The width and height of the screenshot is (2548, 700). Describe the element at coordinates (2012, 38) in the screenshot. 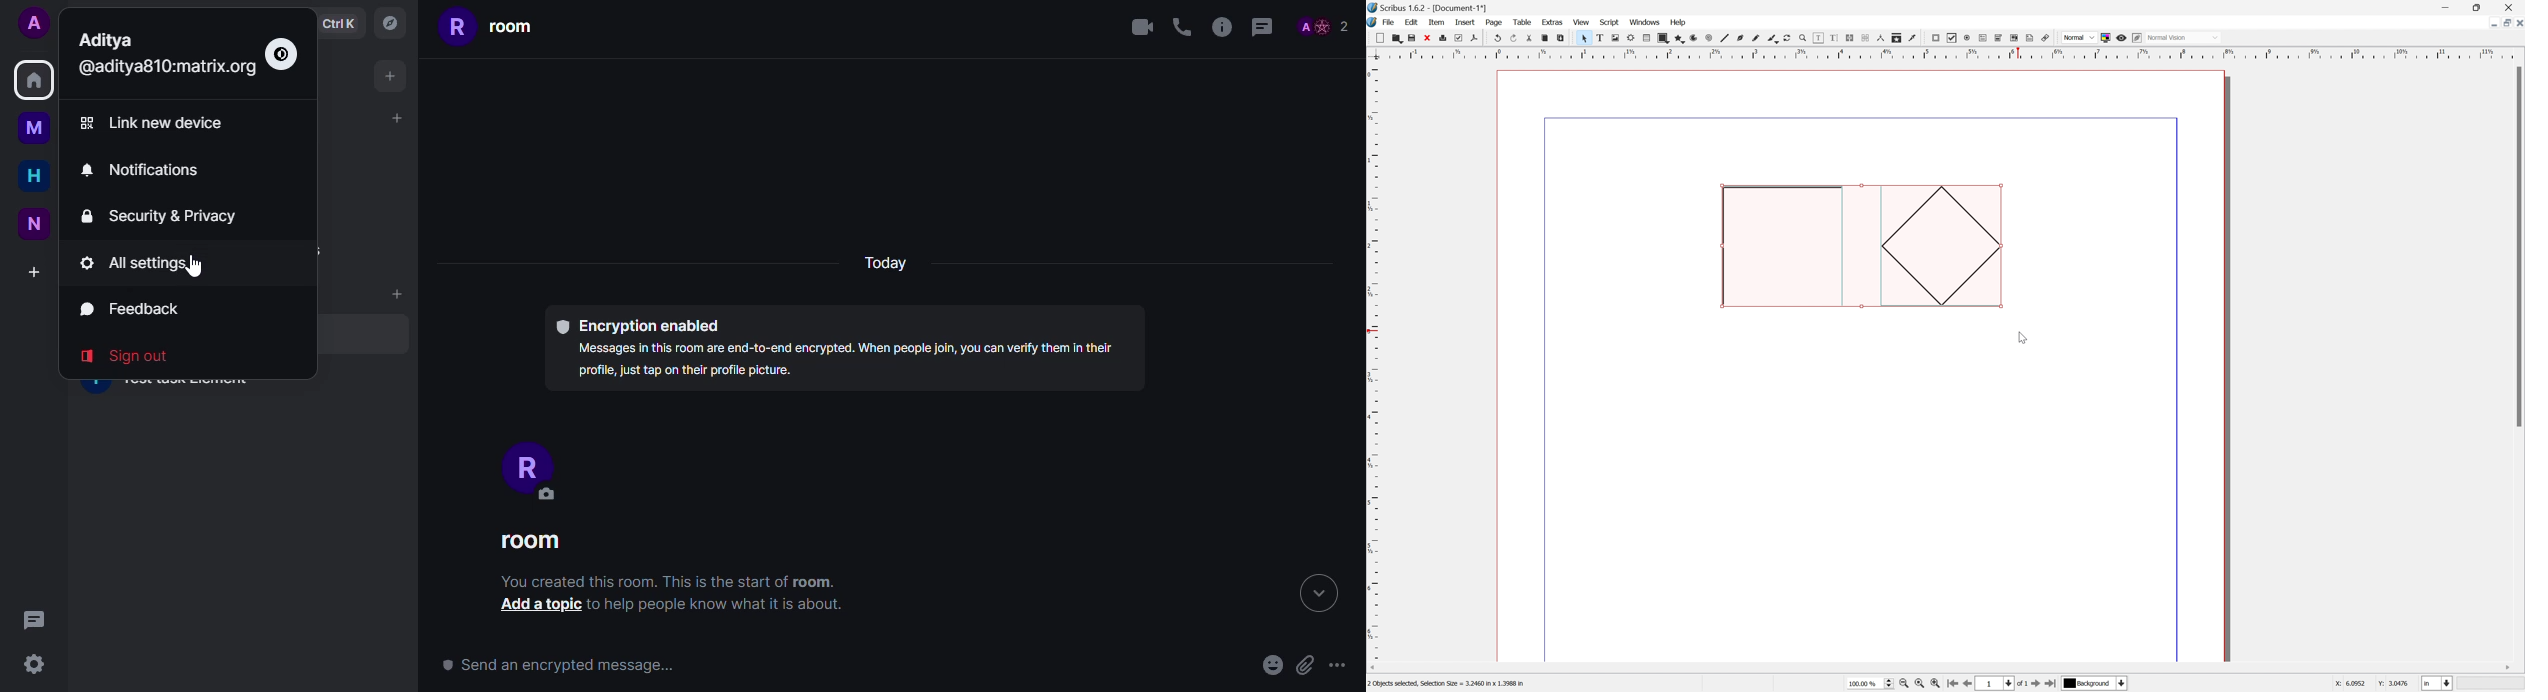

I see `PDF list box` at that location.